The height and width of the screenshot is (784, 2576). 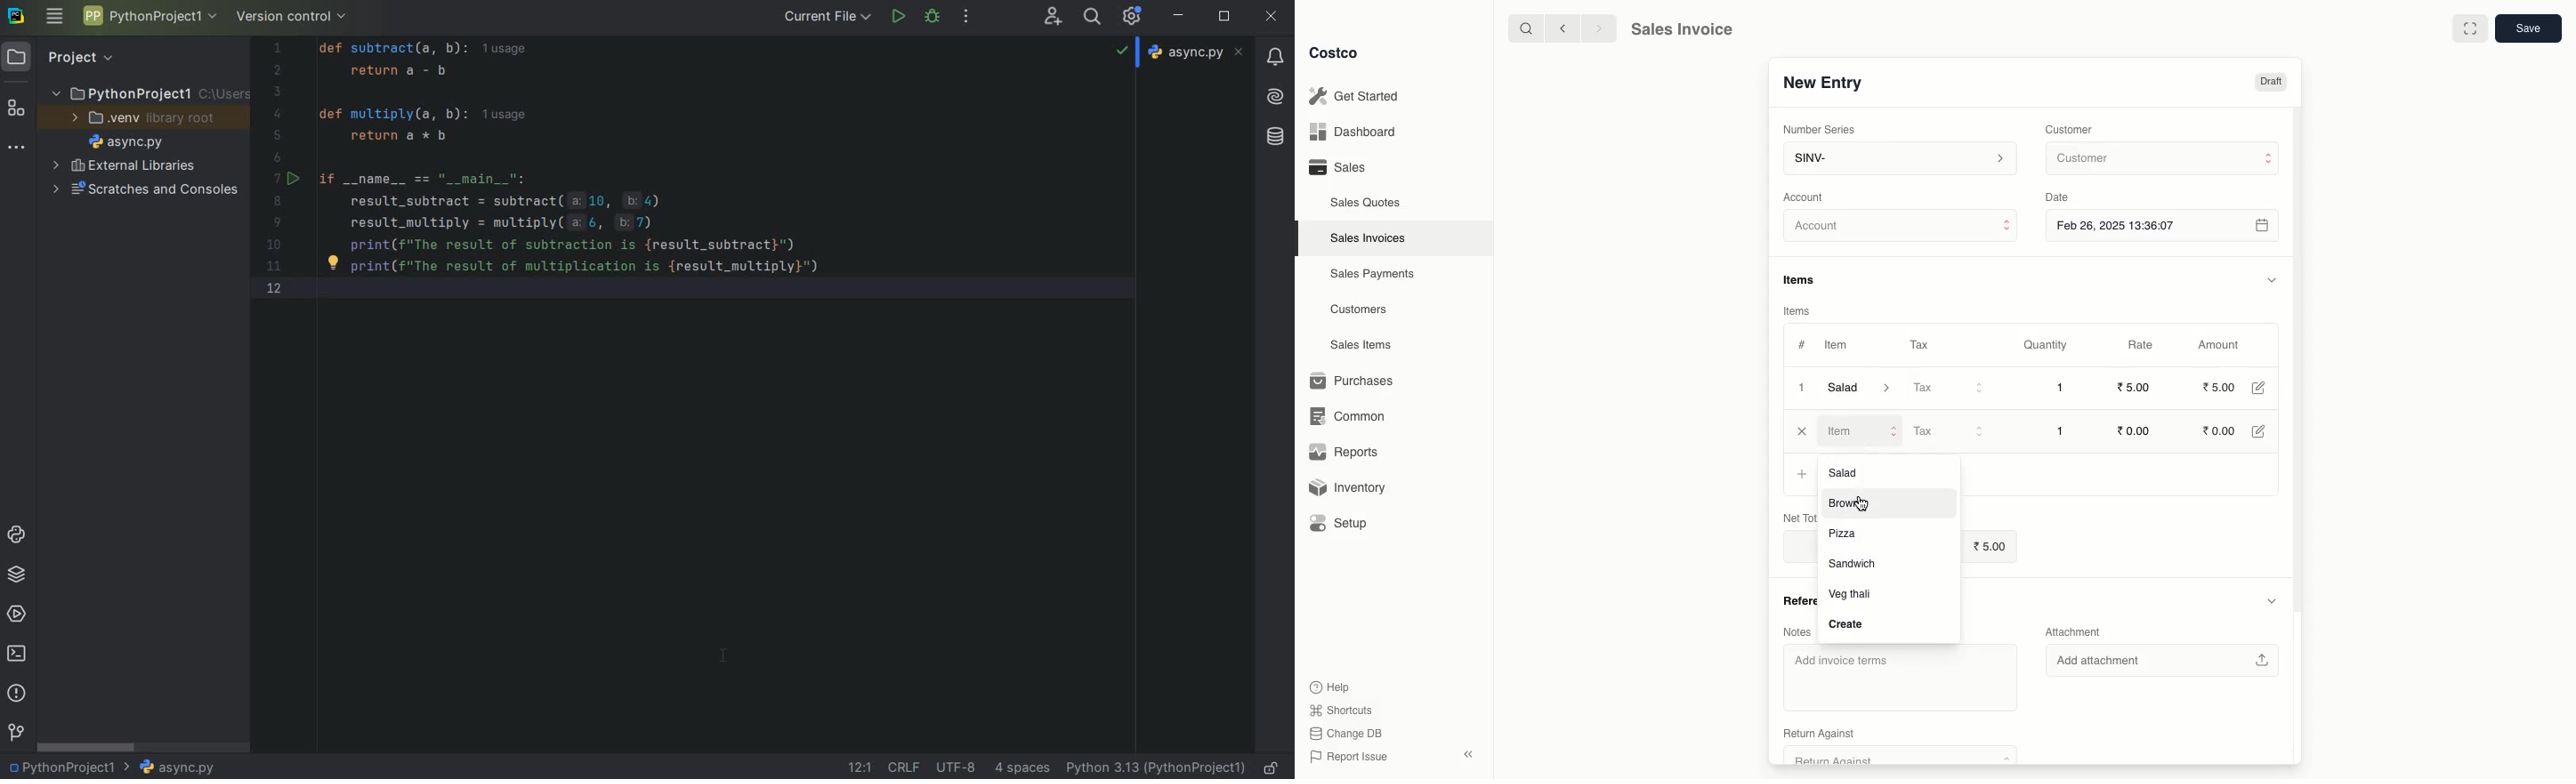 I want to click on 5.00, so click(x=1990, y=544).